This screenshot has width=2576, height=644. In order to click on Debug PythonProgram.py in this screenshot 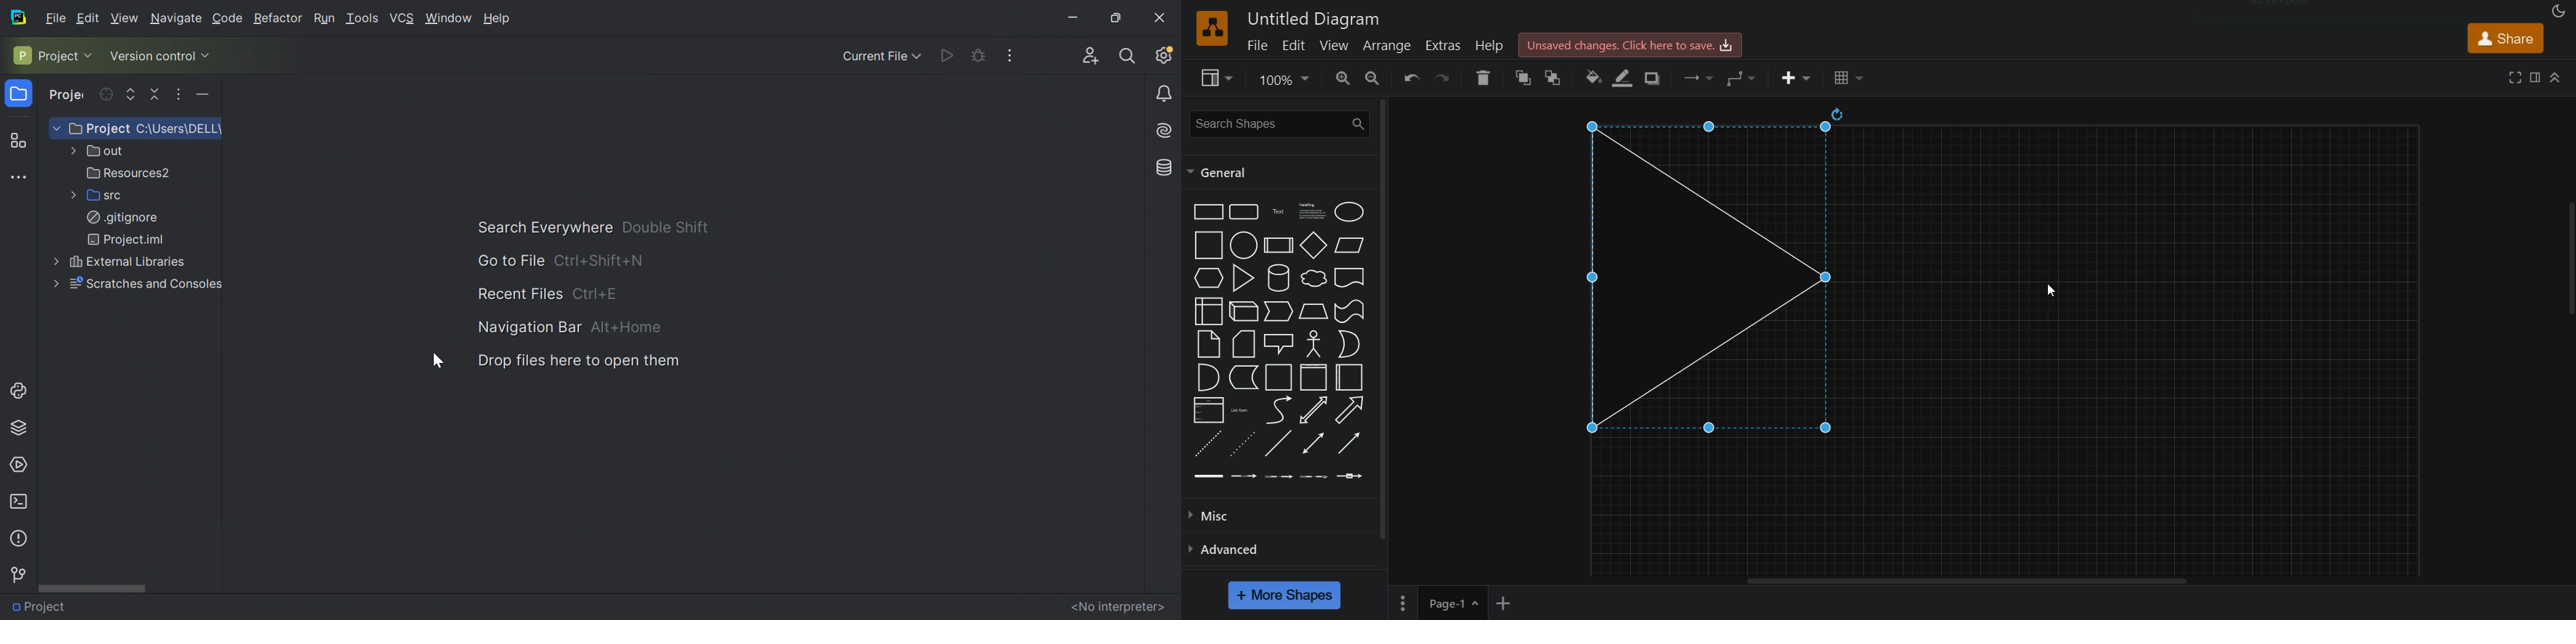, I will do `click(977, 54)`.